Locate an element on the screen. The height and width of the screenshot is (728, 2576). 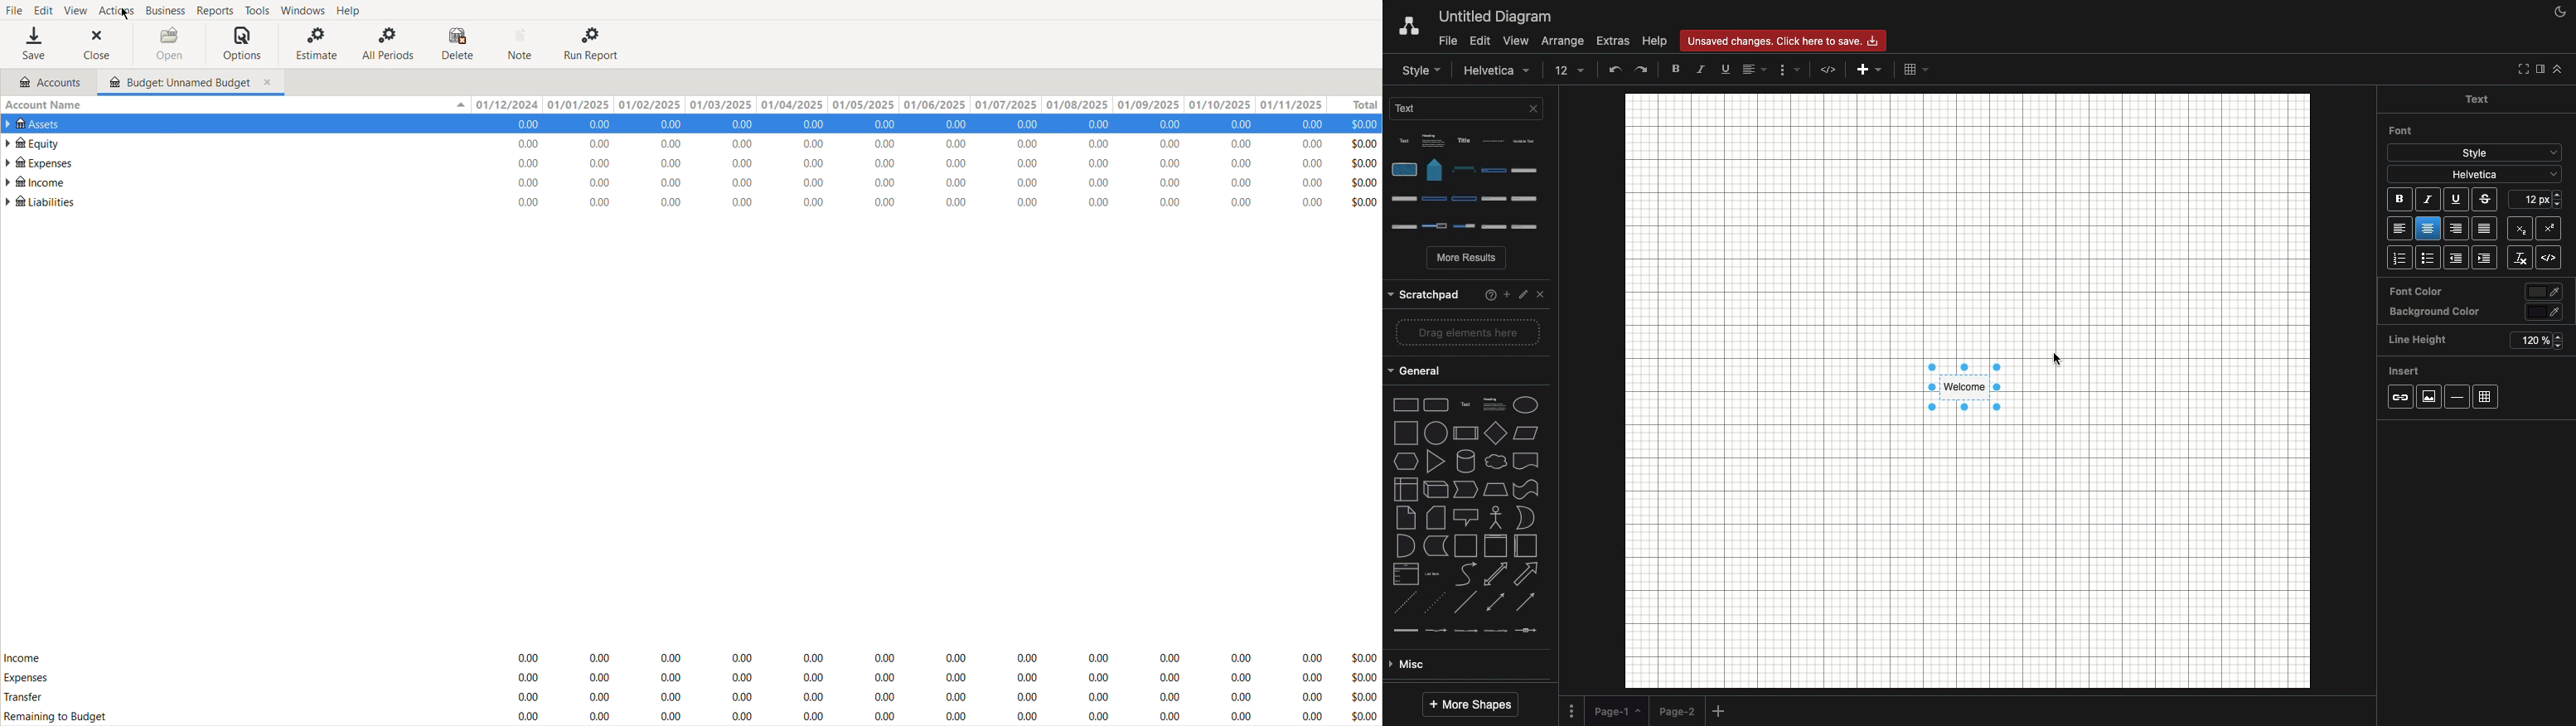
Collapse is located at coordinates (2558, 69).